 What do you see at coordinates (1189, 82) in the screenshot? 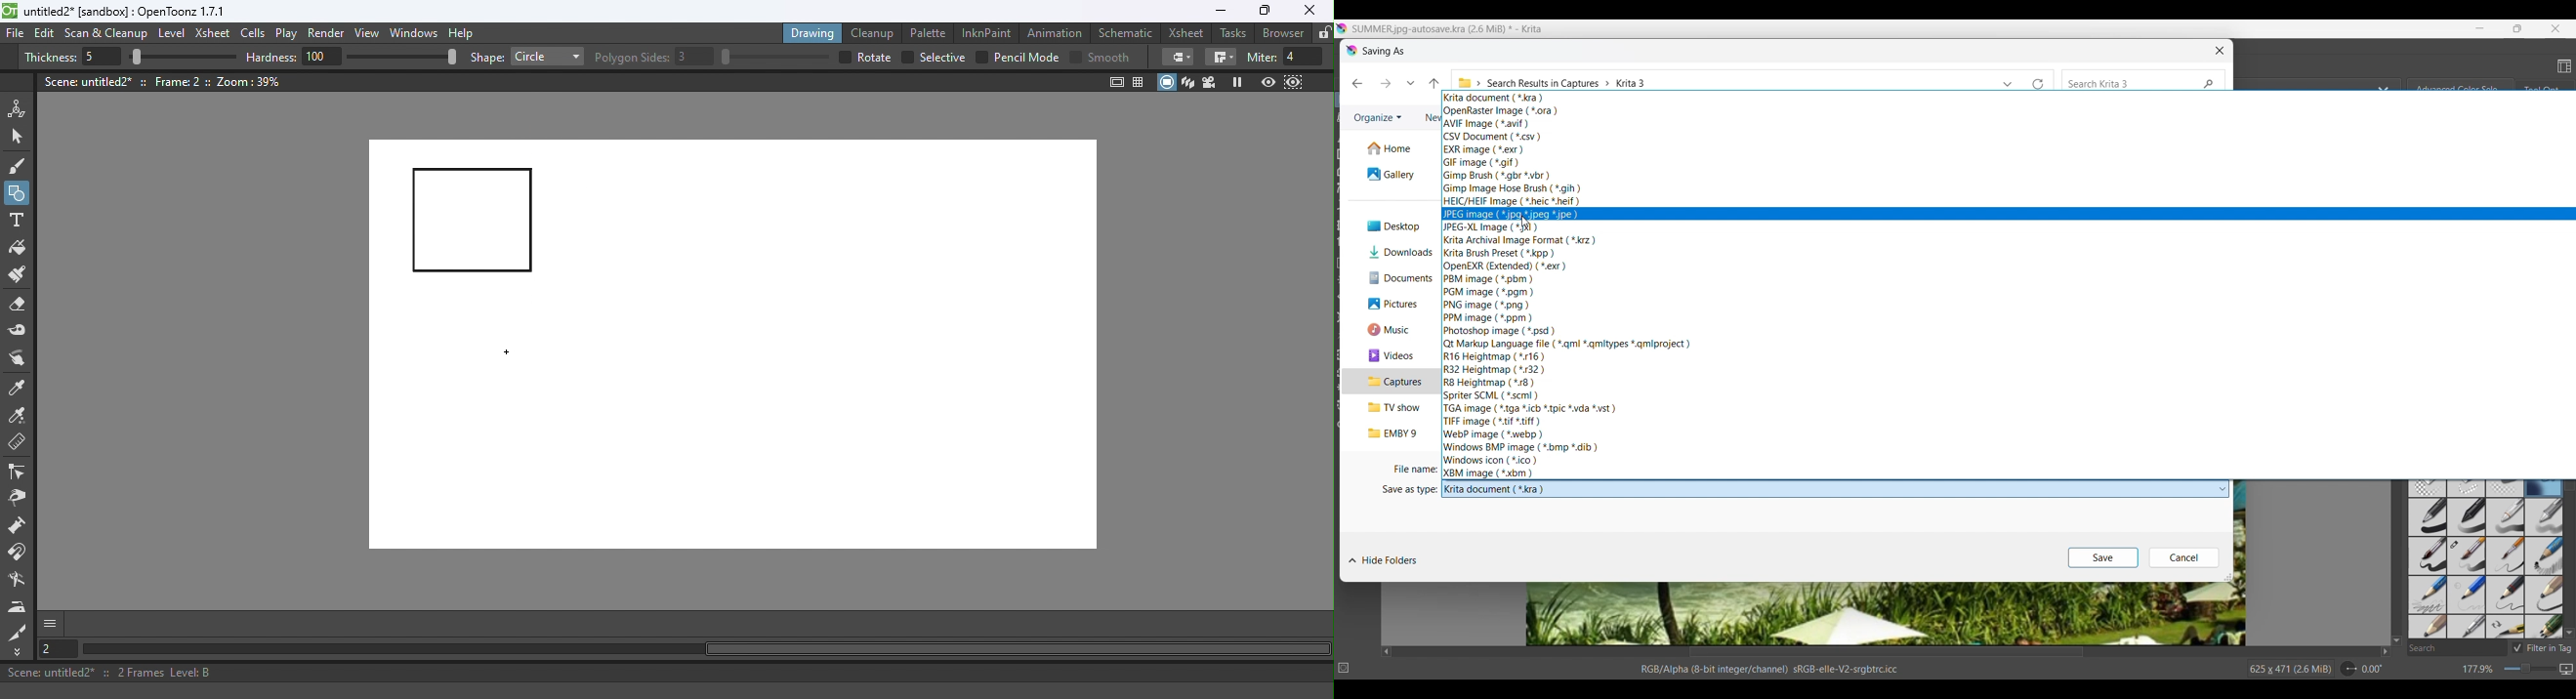
I see `3D View` at bounding box center [1189, 82].